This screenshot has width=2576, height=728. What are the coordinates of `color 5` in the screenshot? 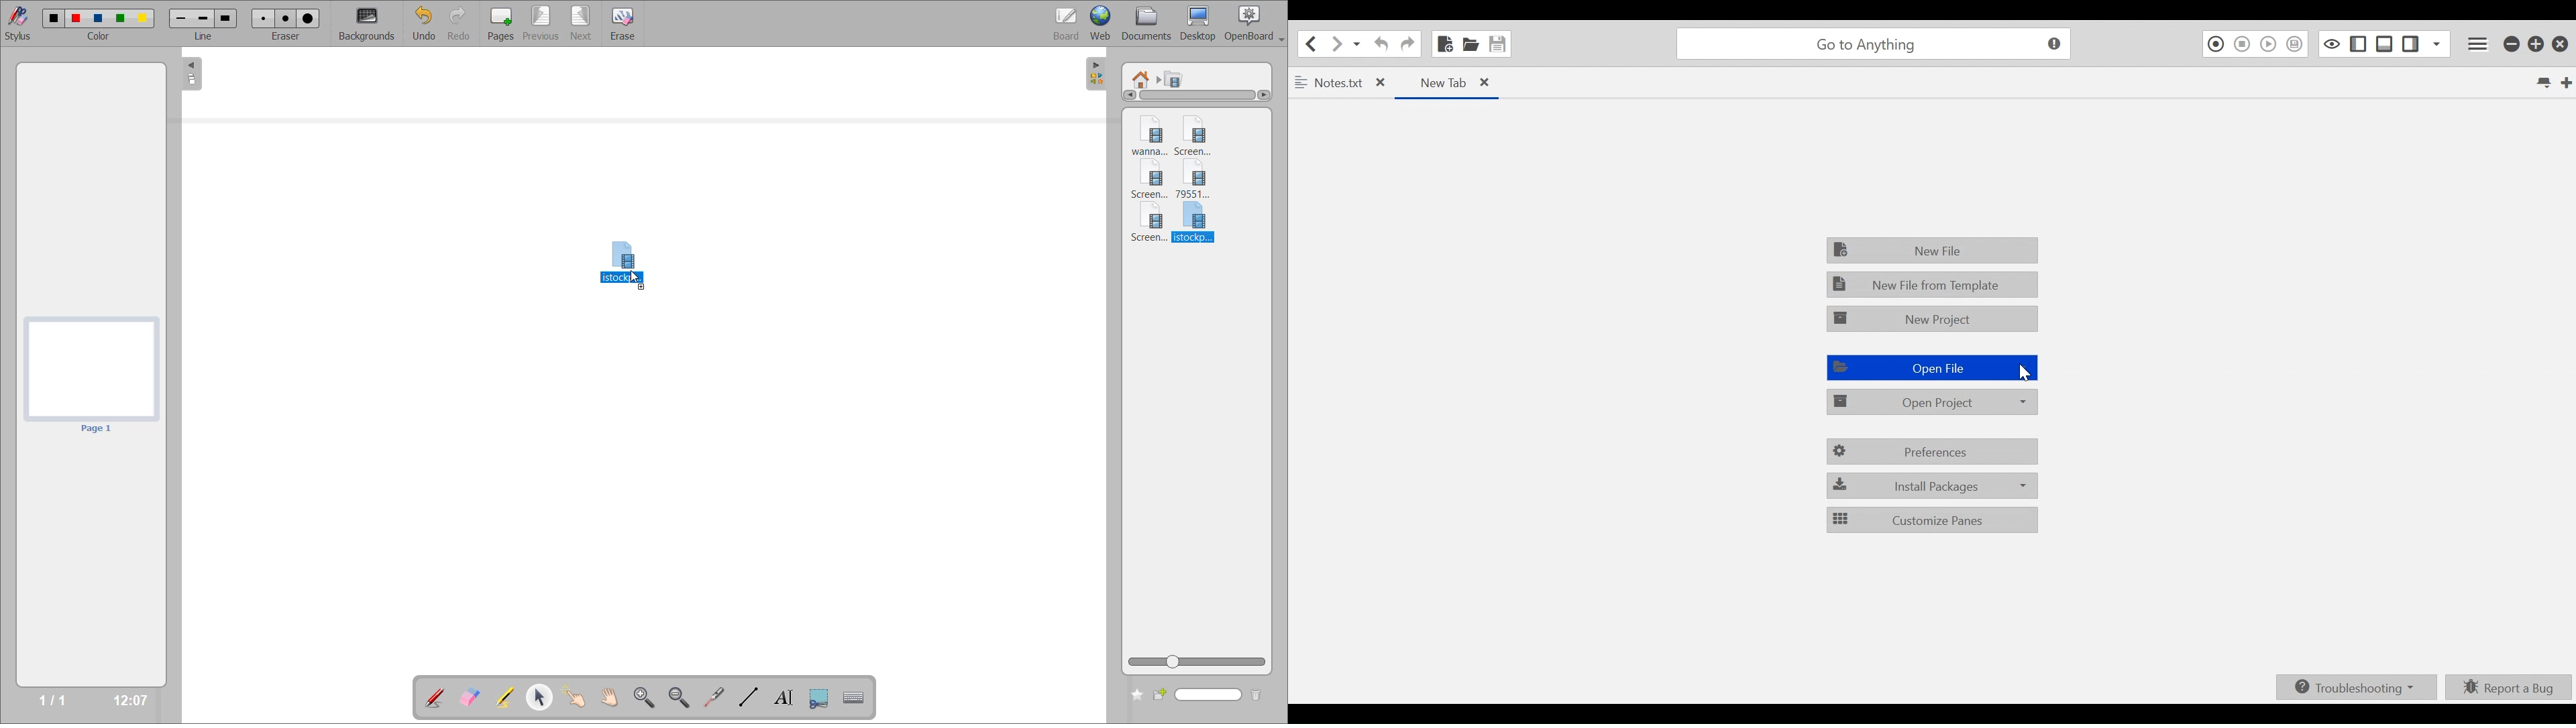 It's located at (144, 17).